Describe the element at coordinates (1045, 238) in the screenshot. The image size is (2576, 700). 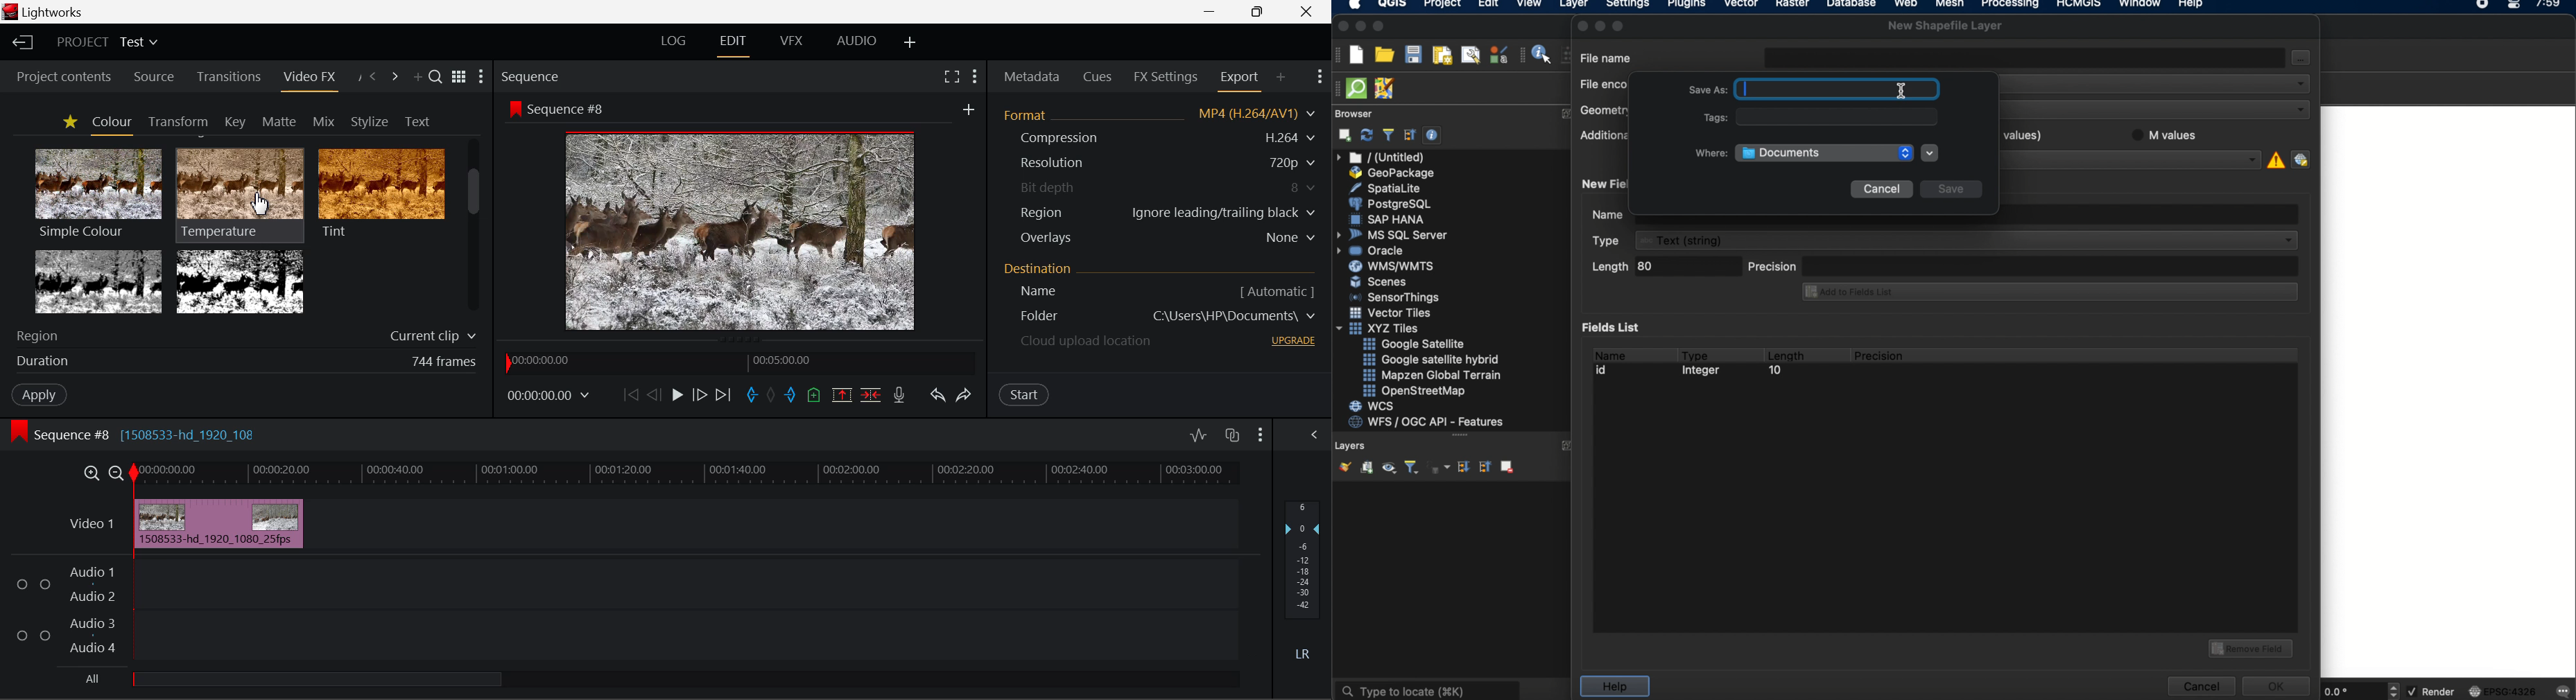
I see `Overlays` at that location.